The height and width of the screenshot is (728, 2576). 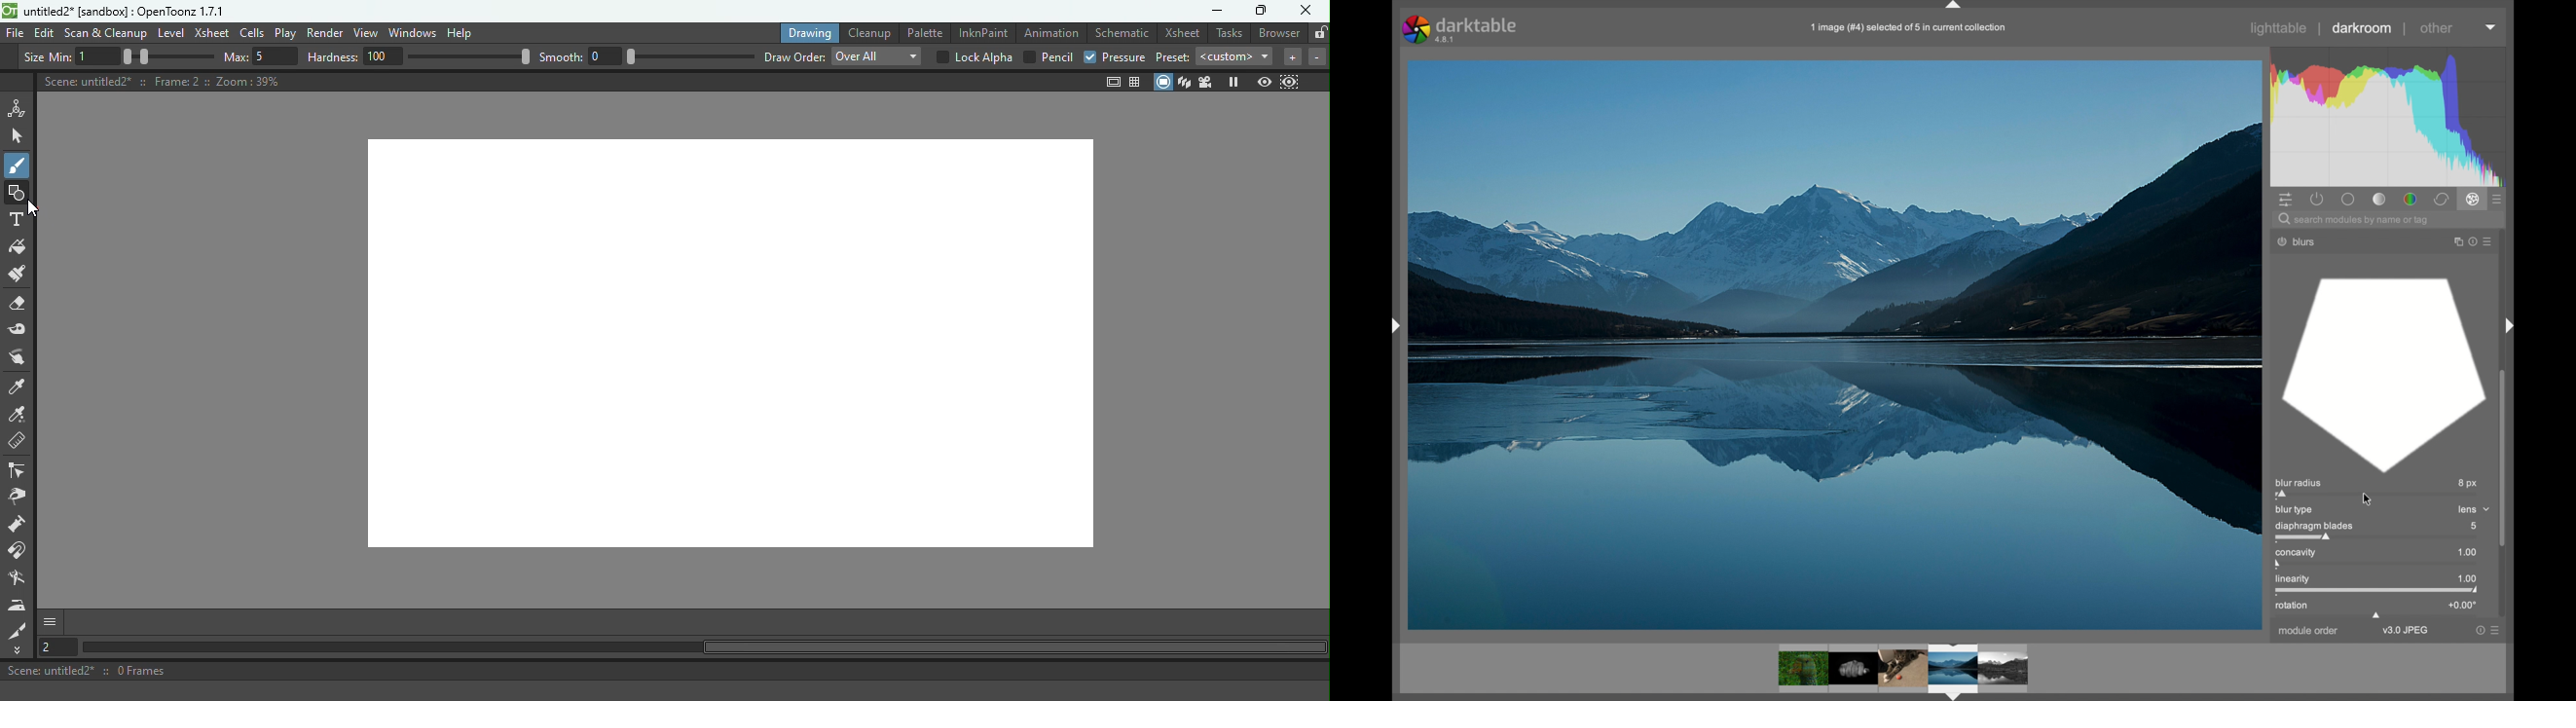 I want to click on Tape tool, so click(x=21, y=331).